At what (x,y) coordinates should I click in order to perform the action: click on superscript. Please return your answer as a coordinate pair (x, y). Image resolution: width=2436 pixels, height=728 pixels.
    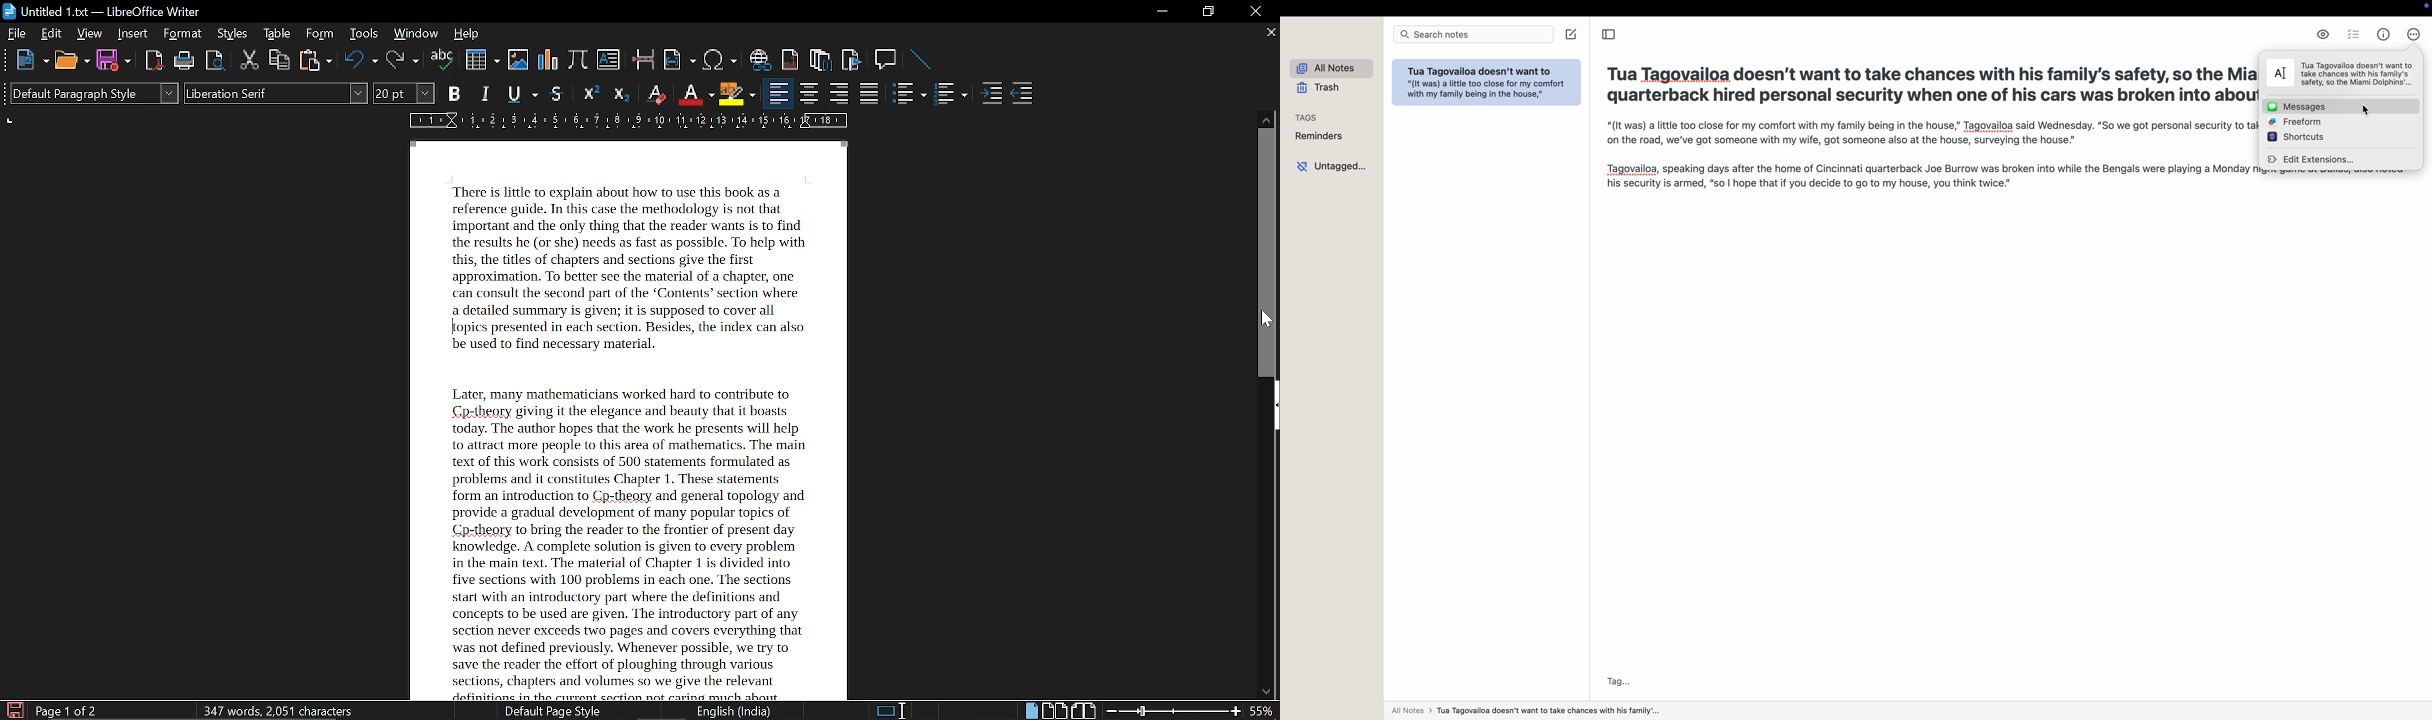
    Looking at the image, I should click on (590, 95).